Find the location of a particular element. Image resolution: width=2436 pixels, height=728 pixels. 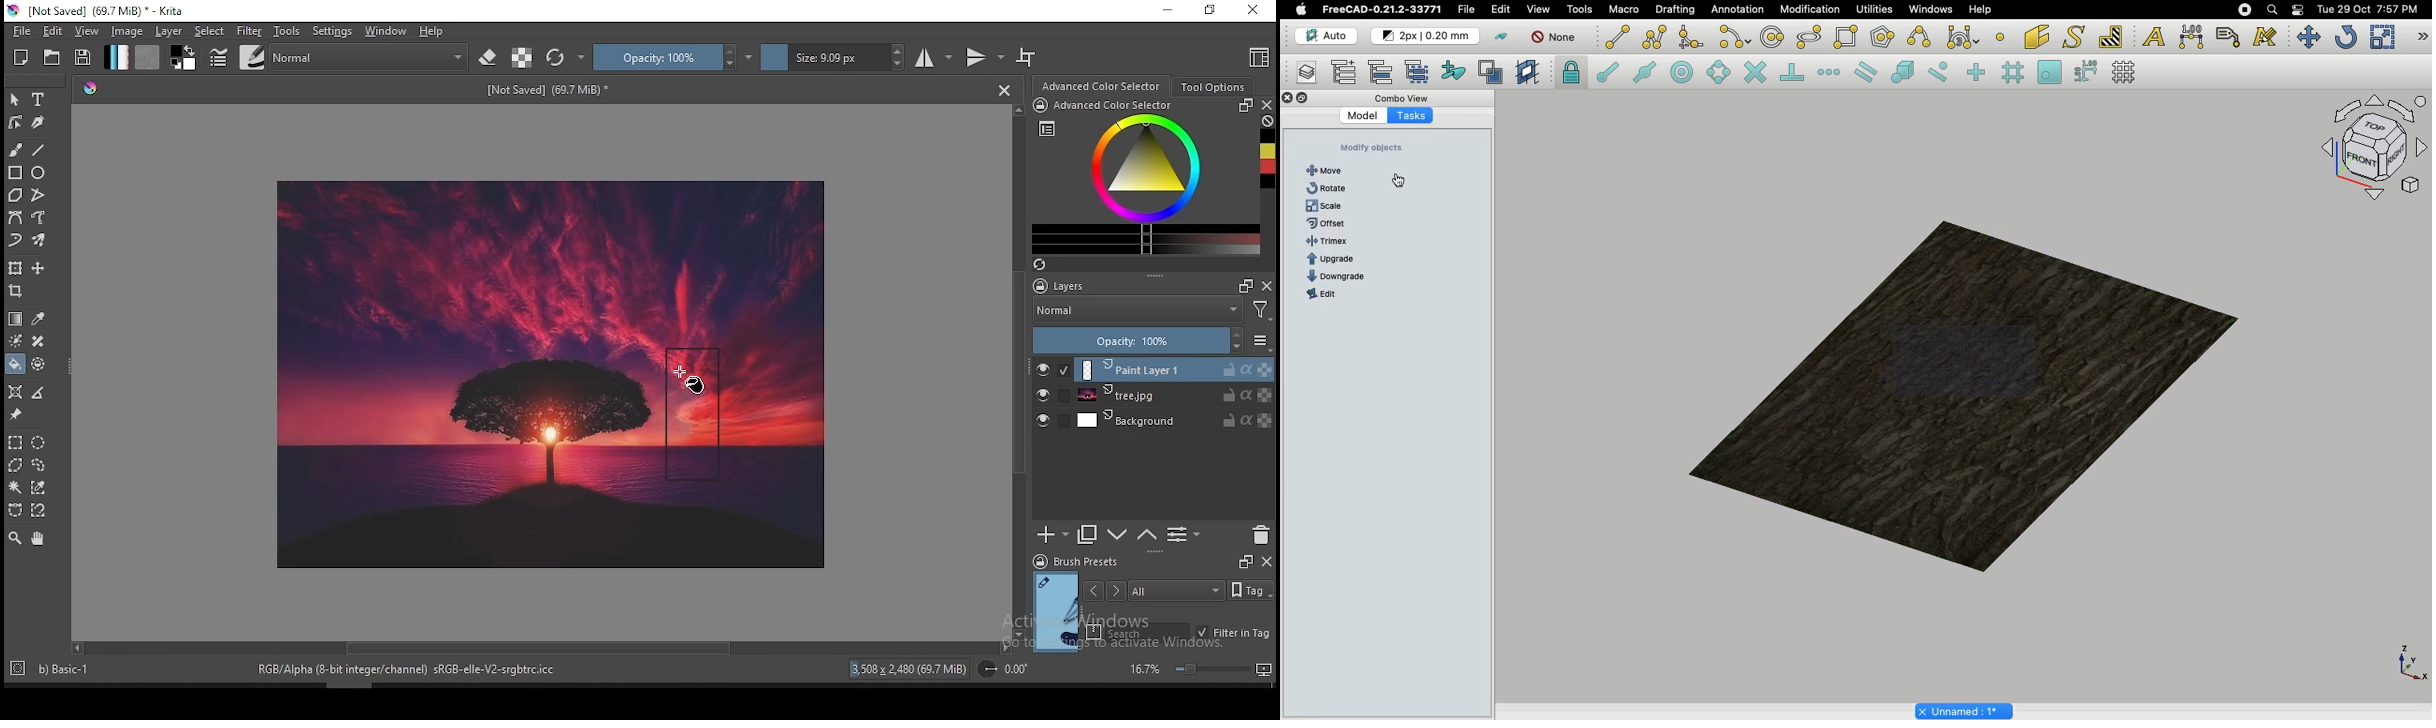

colorize mask tool is located at coordinates (16, 340).